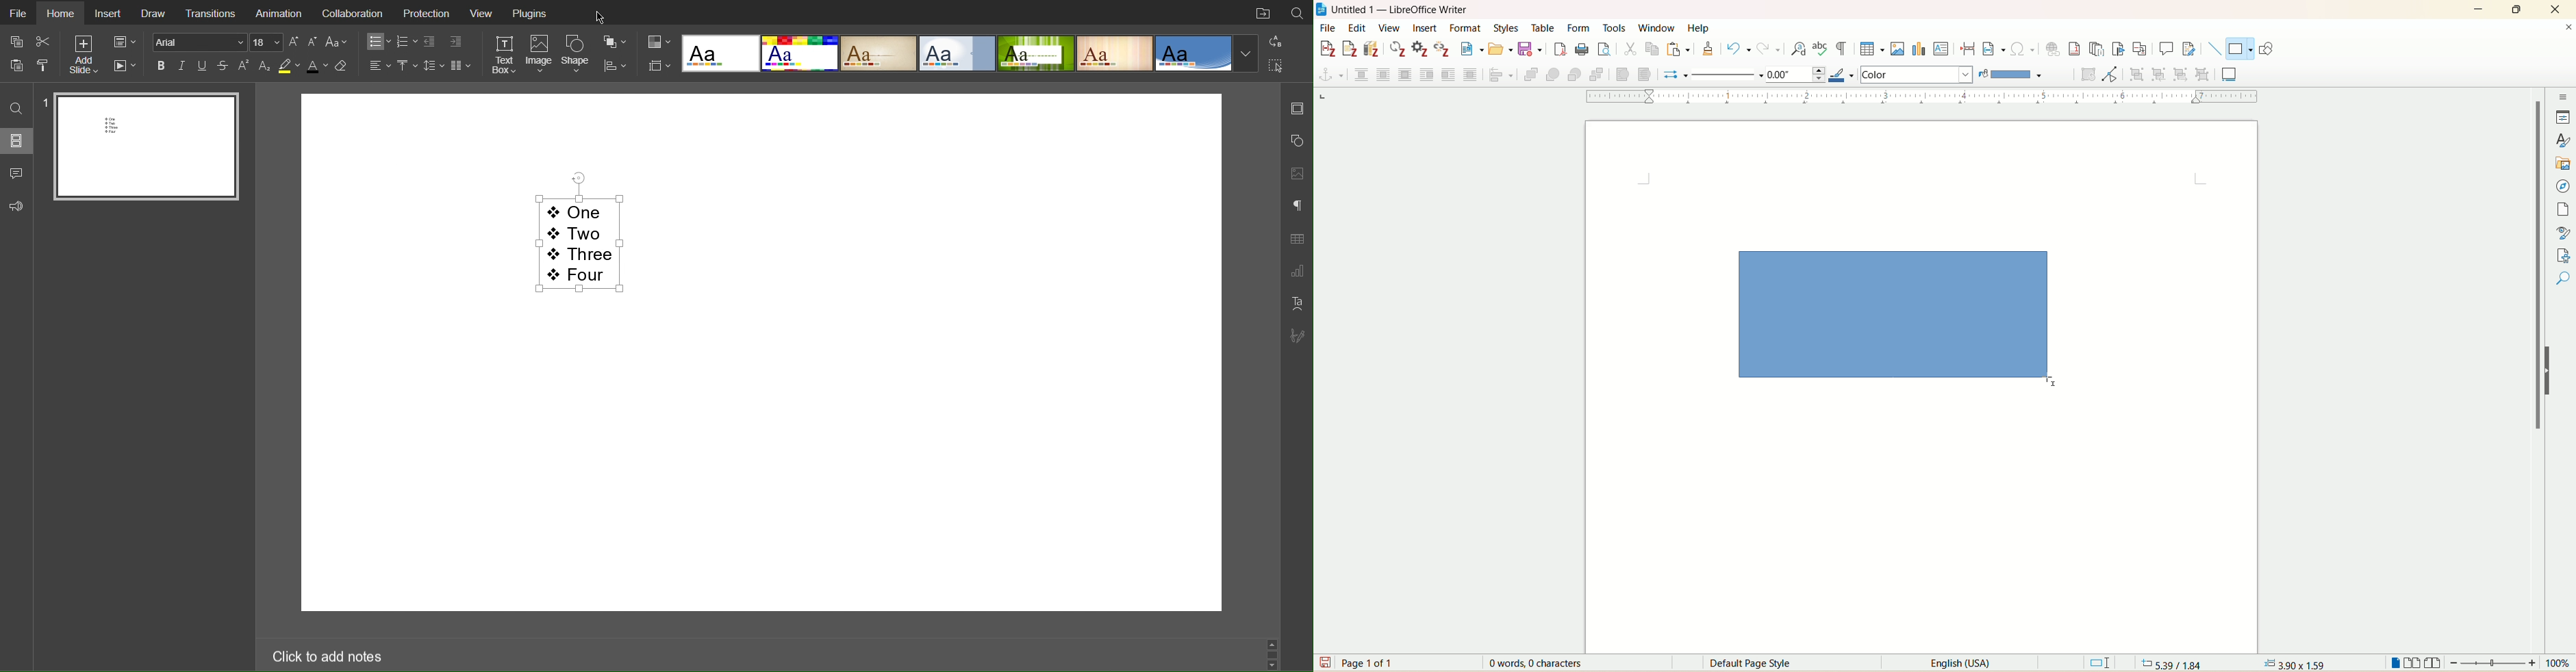  I want to click on Slides, so click(19, 140).